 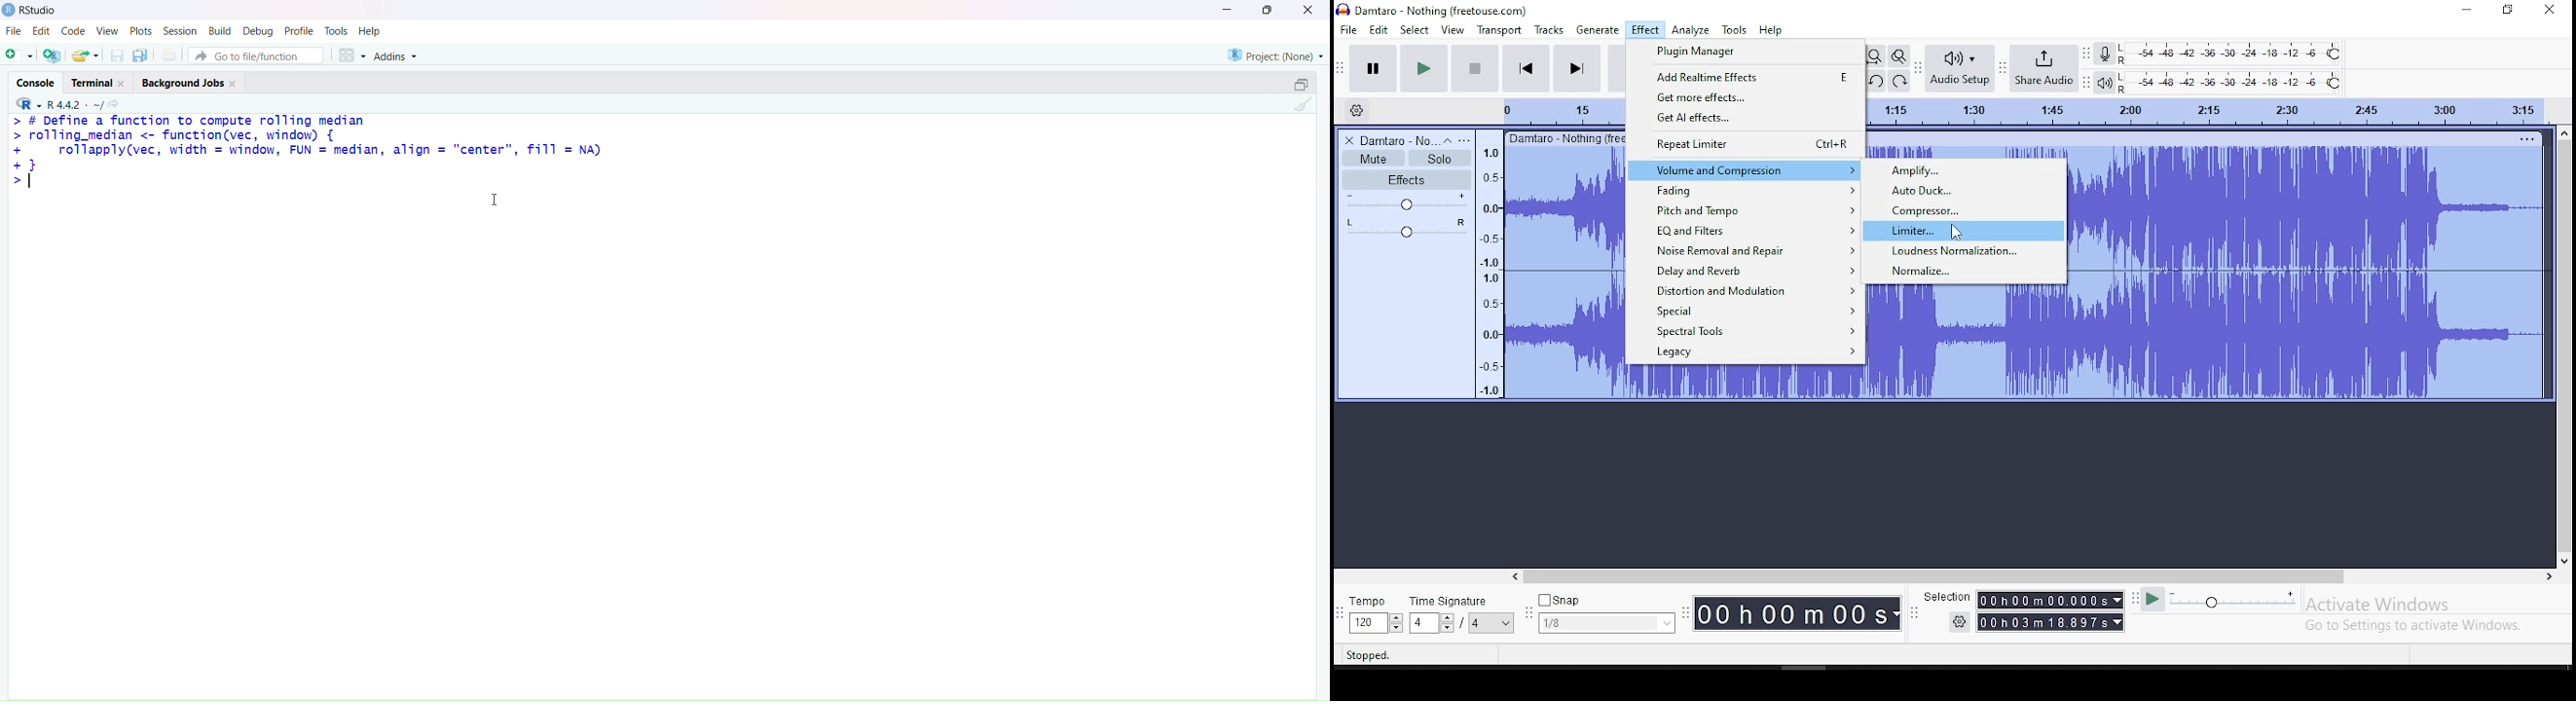 What do you see at coordinates (2206, 111) in the screenshot?
I see `track time` at bounding box center [2206, 111].